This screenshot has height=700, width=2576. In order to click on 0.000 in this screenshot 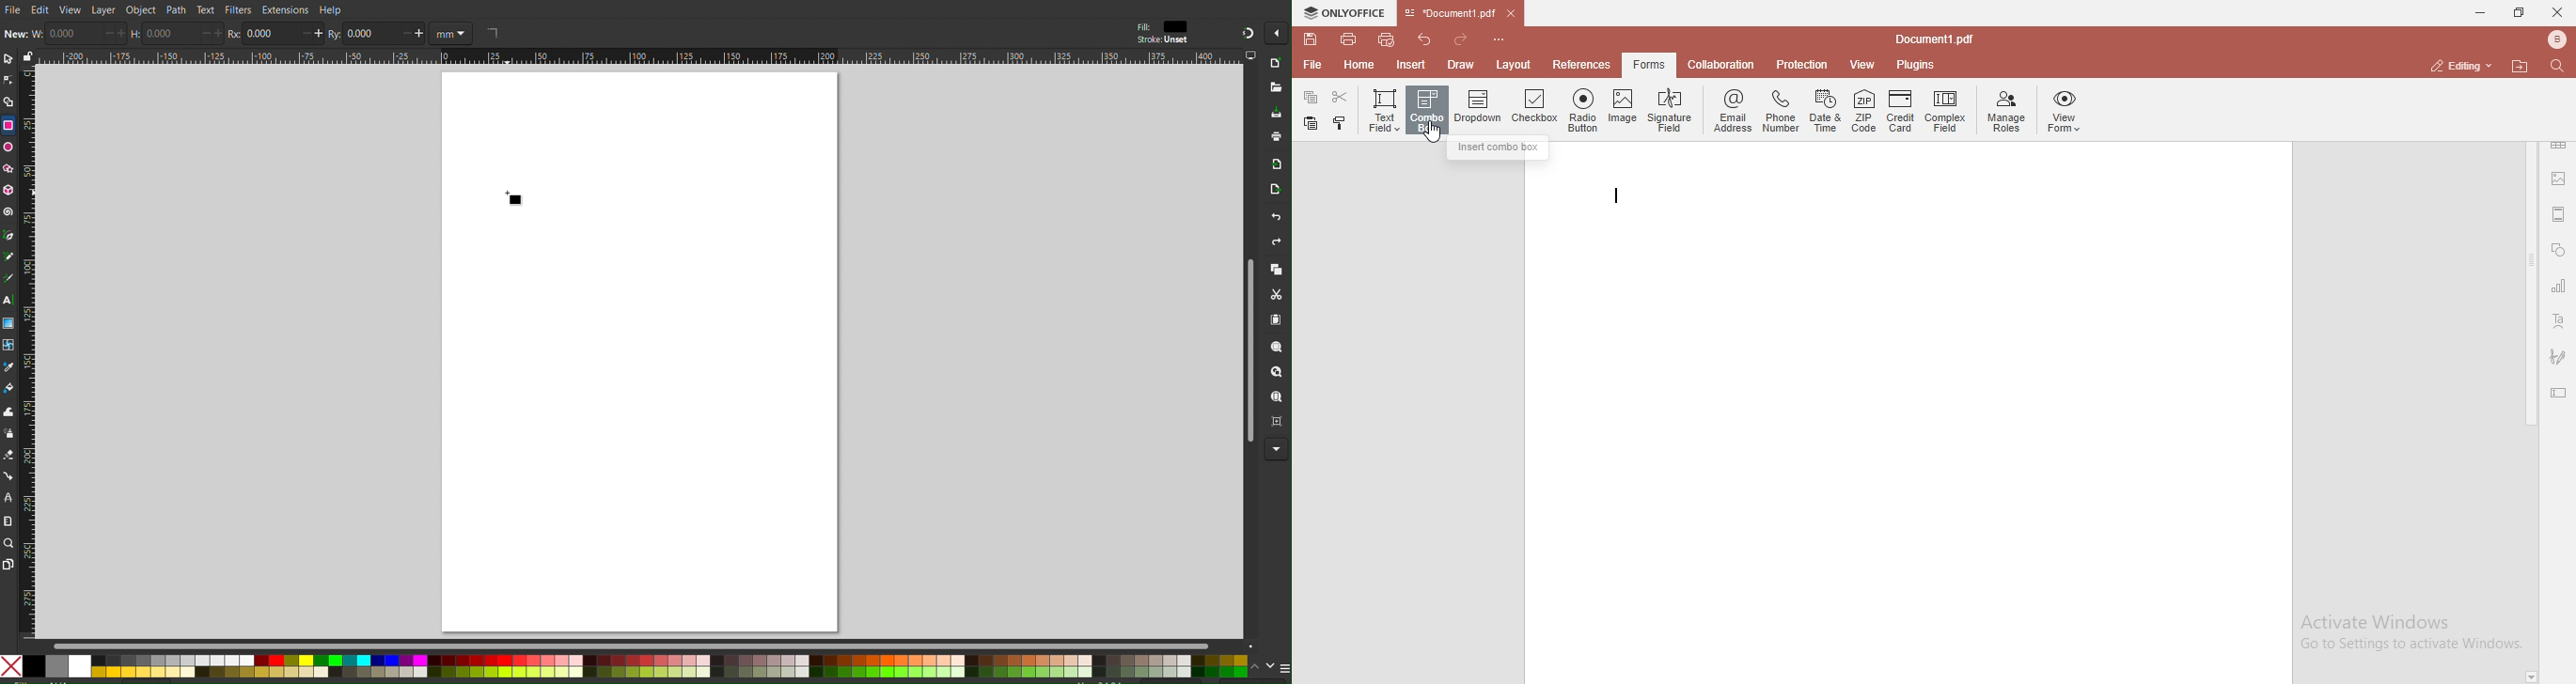, I will do `click(166, 34)`.